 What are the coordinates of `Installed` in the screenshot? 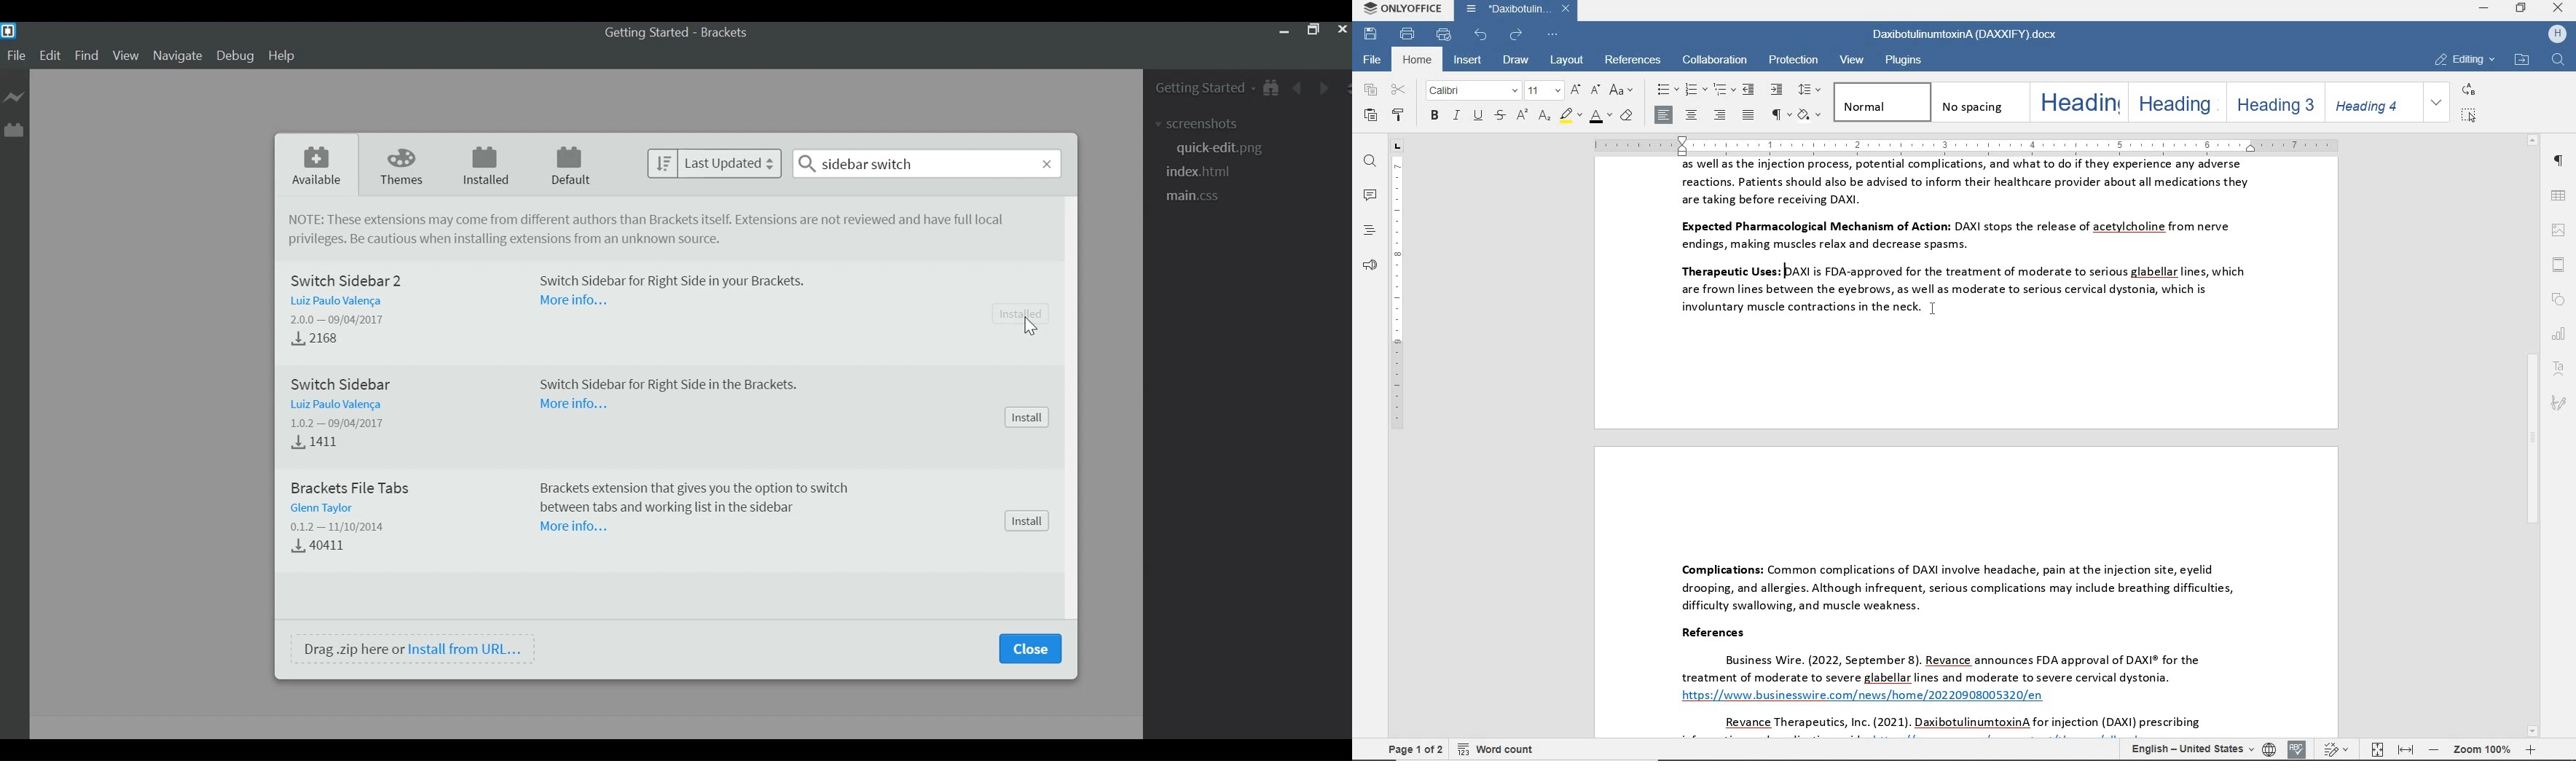 It's located at (1020, 313).